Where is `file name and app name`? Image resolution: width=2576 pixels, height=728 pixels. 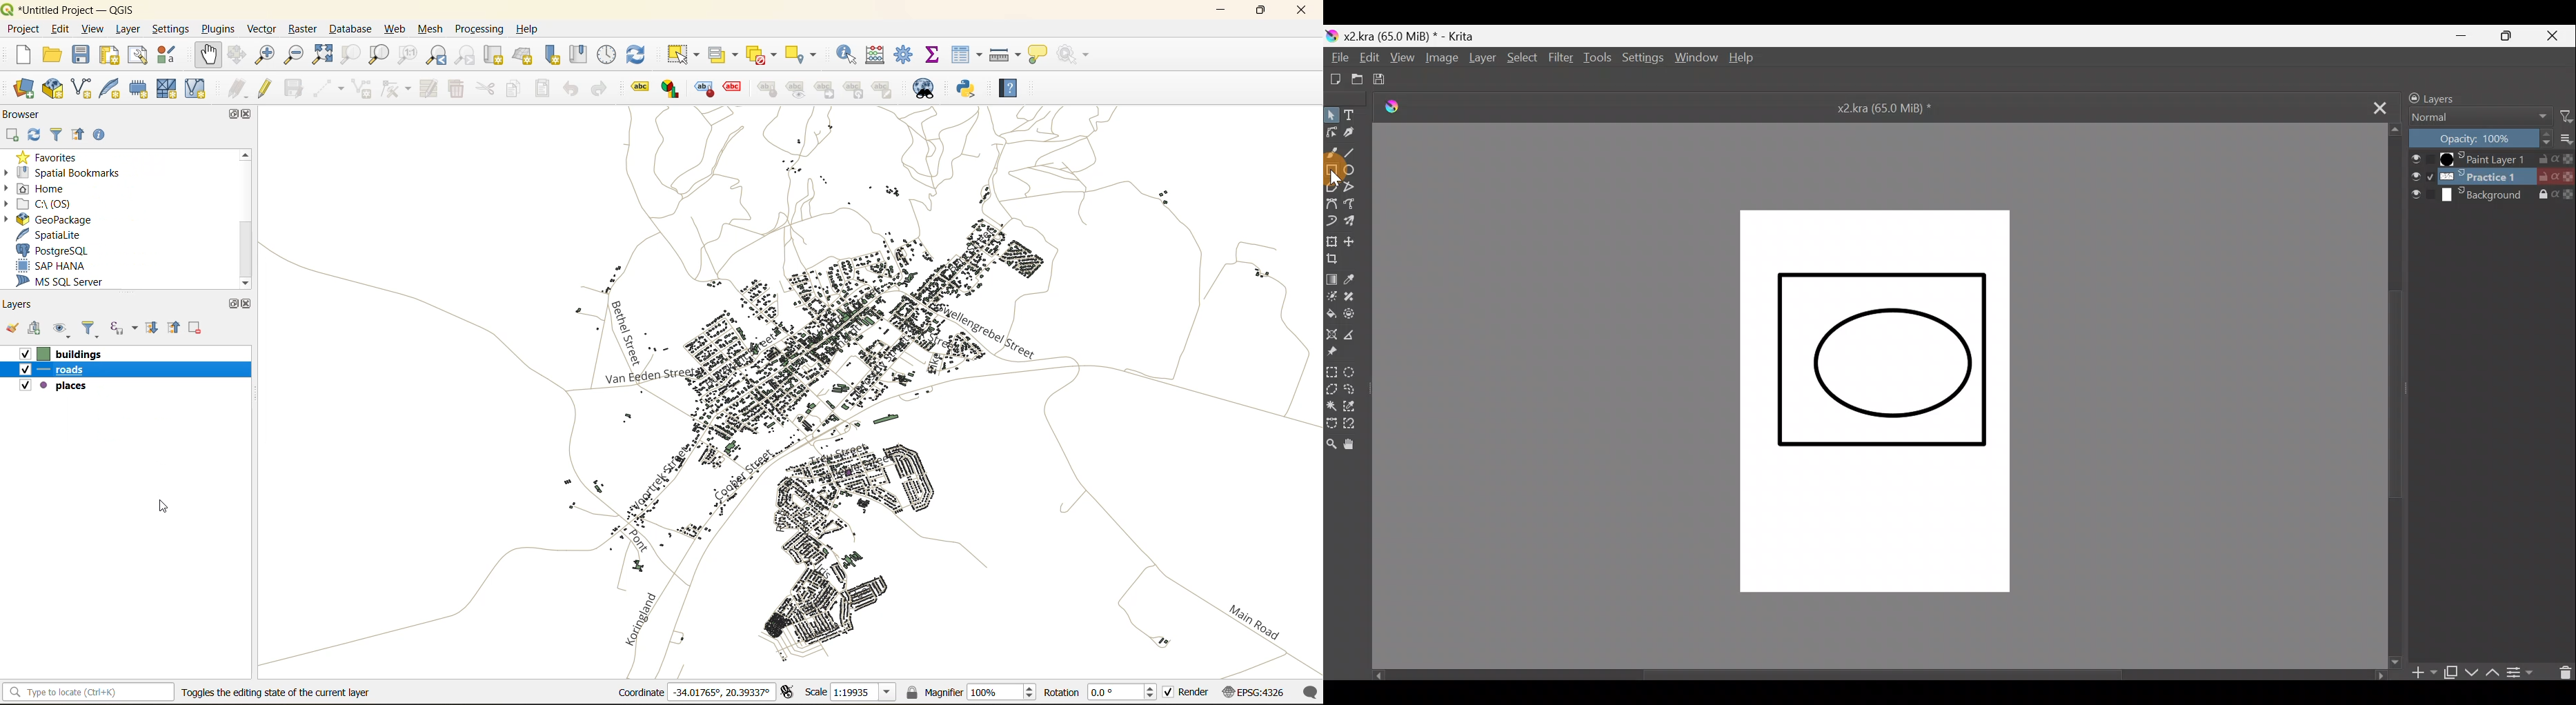 file name and app name is located at coordinates (77, 10).